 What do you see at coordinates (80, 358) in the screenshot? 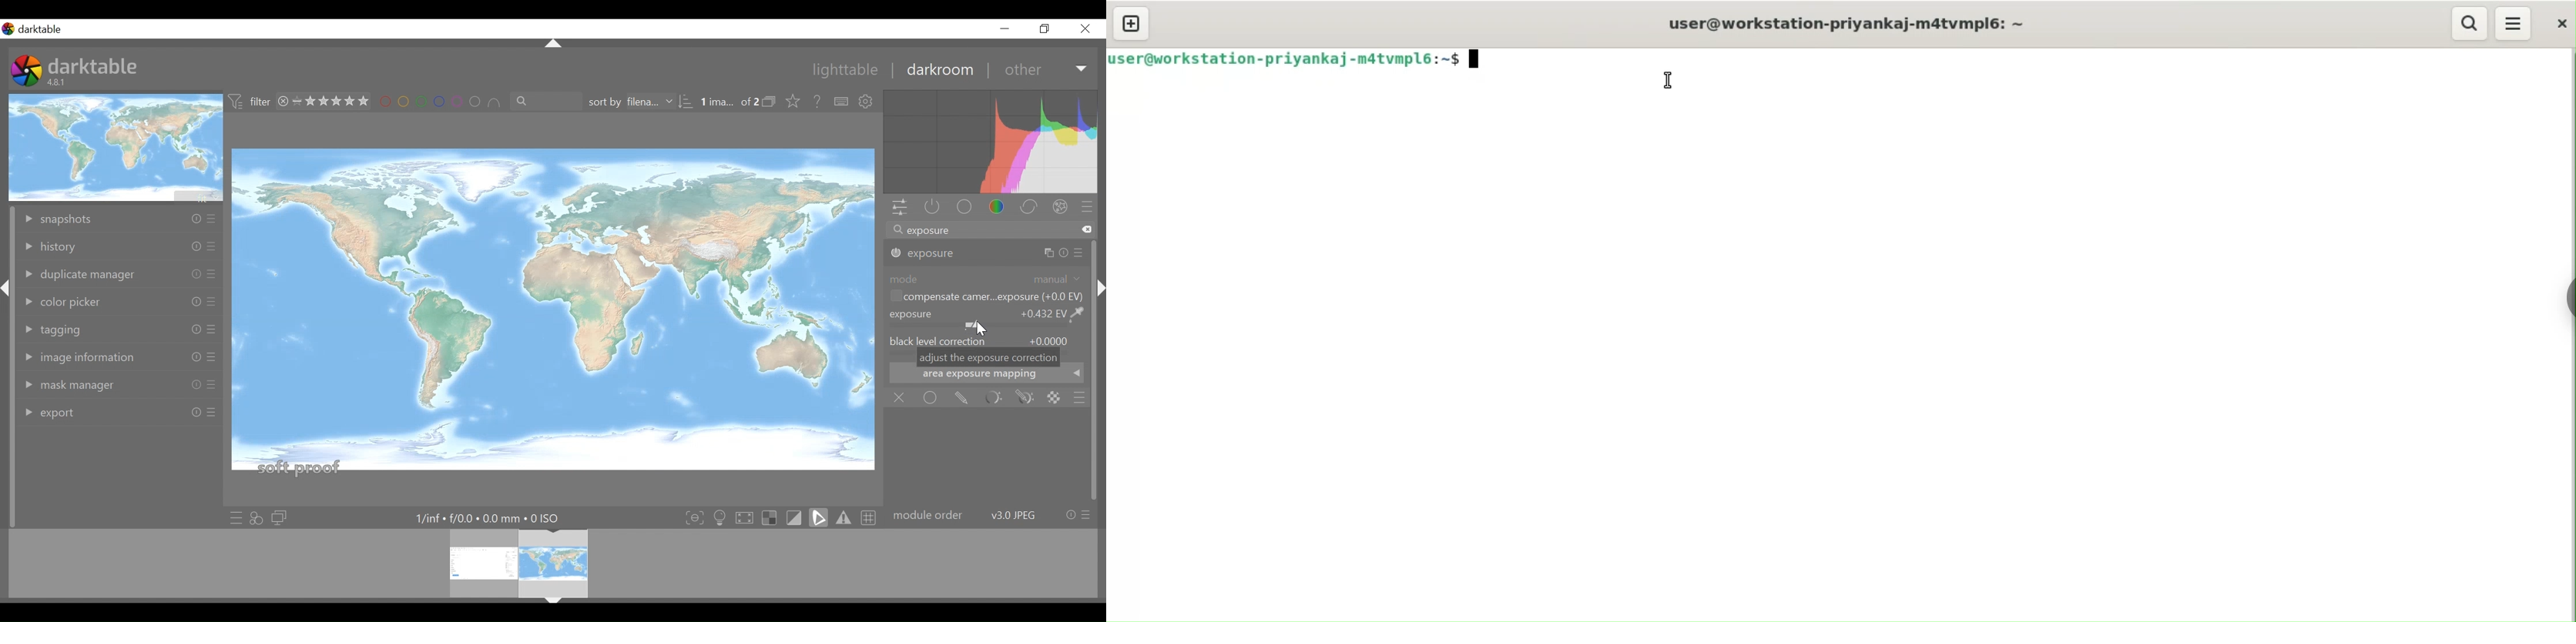
I see `image information` at bounding box center [80, 358].